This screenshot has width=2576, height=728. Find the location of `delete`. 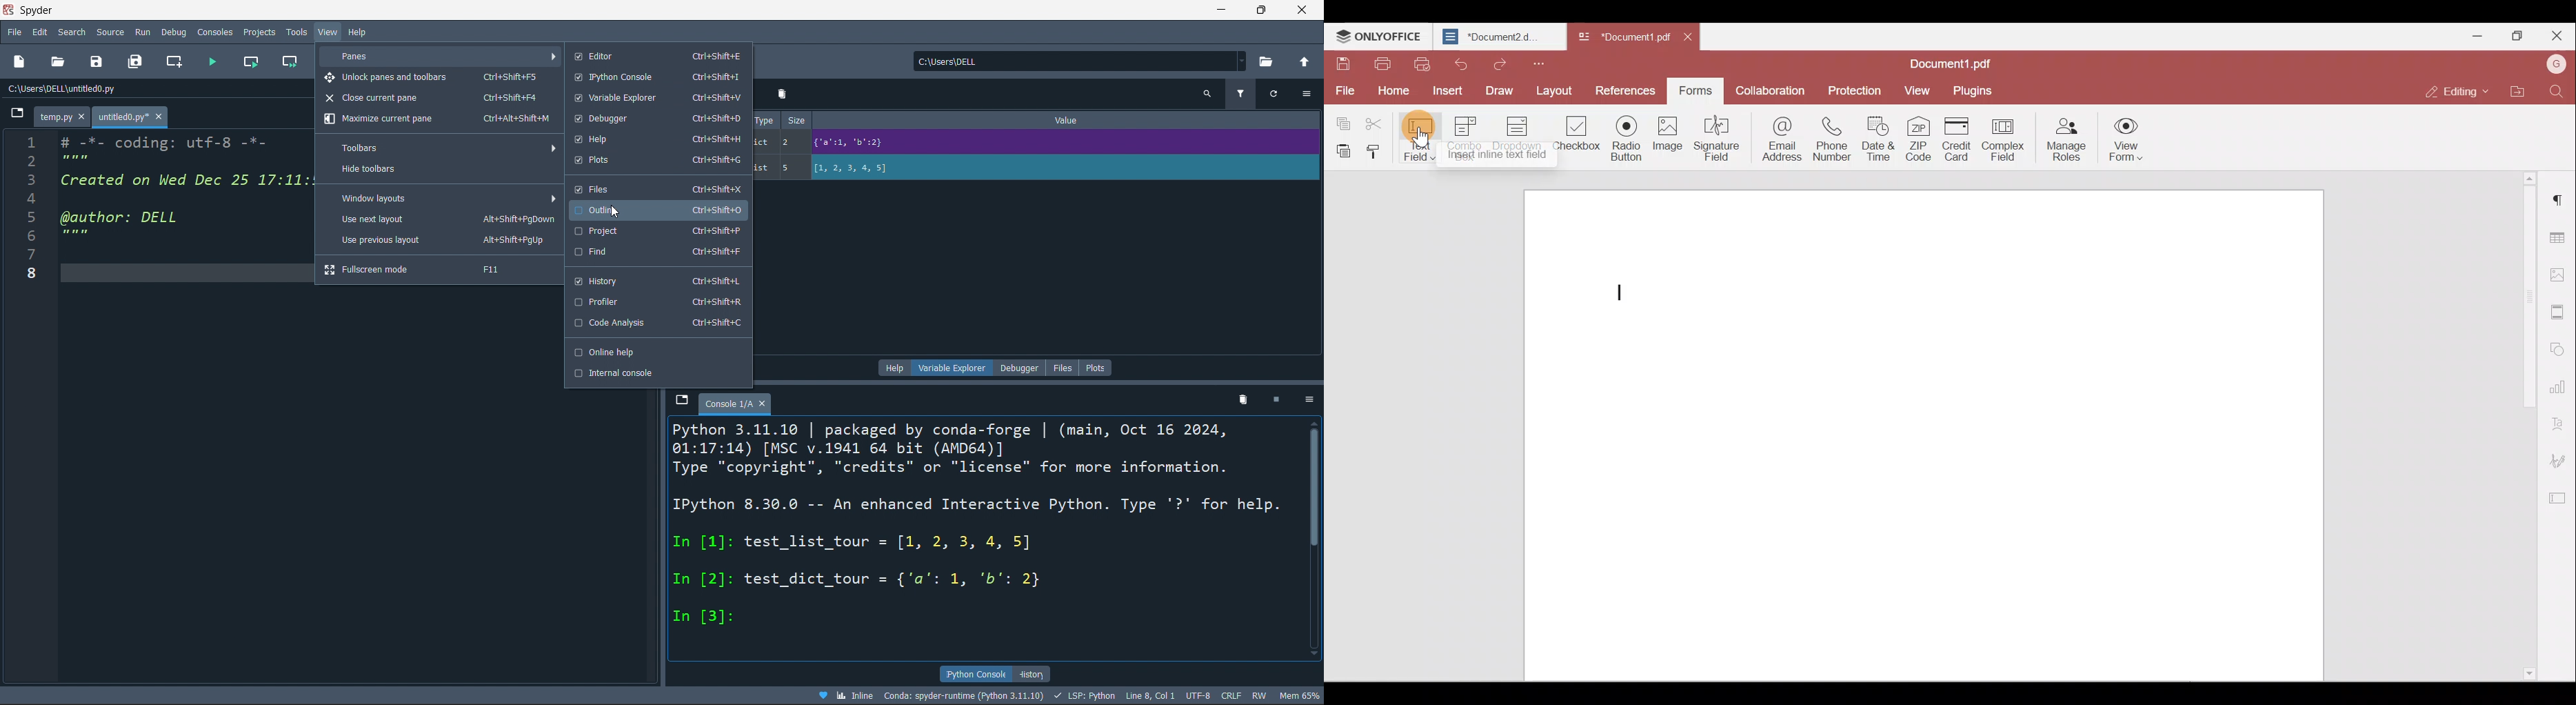

delete is located at coordinates (782, 95).